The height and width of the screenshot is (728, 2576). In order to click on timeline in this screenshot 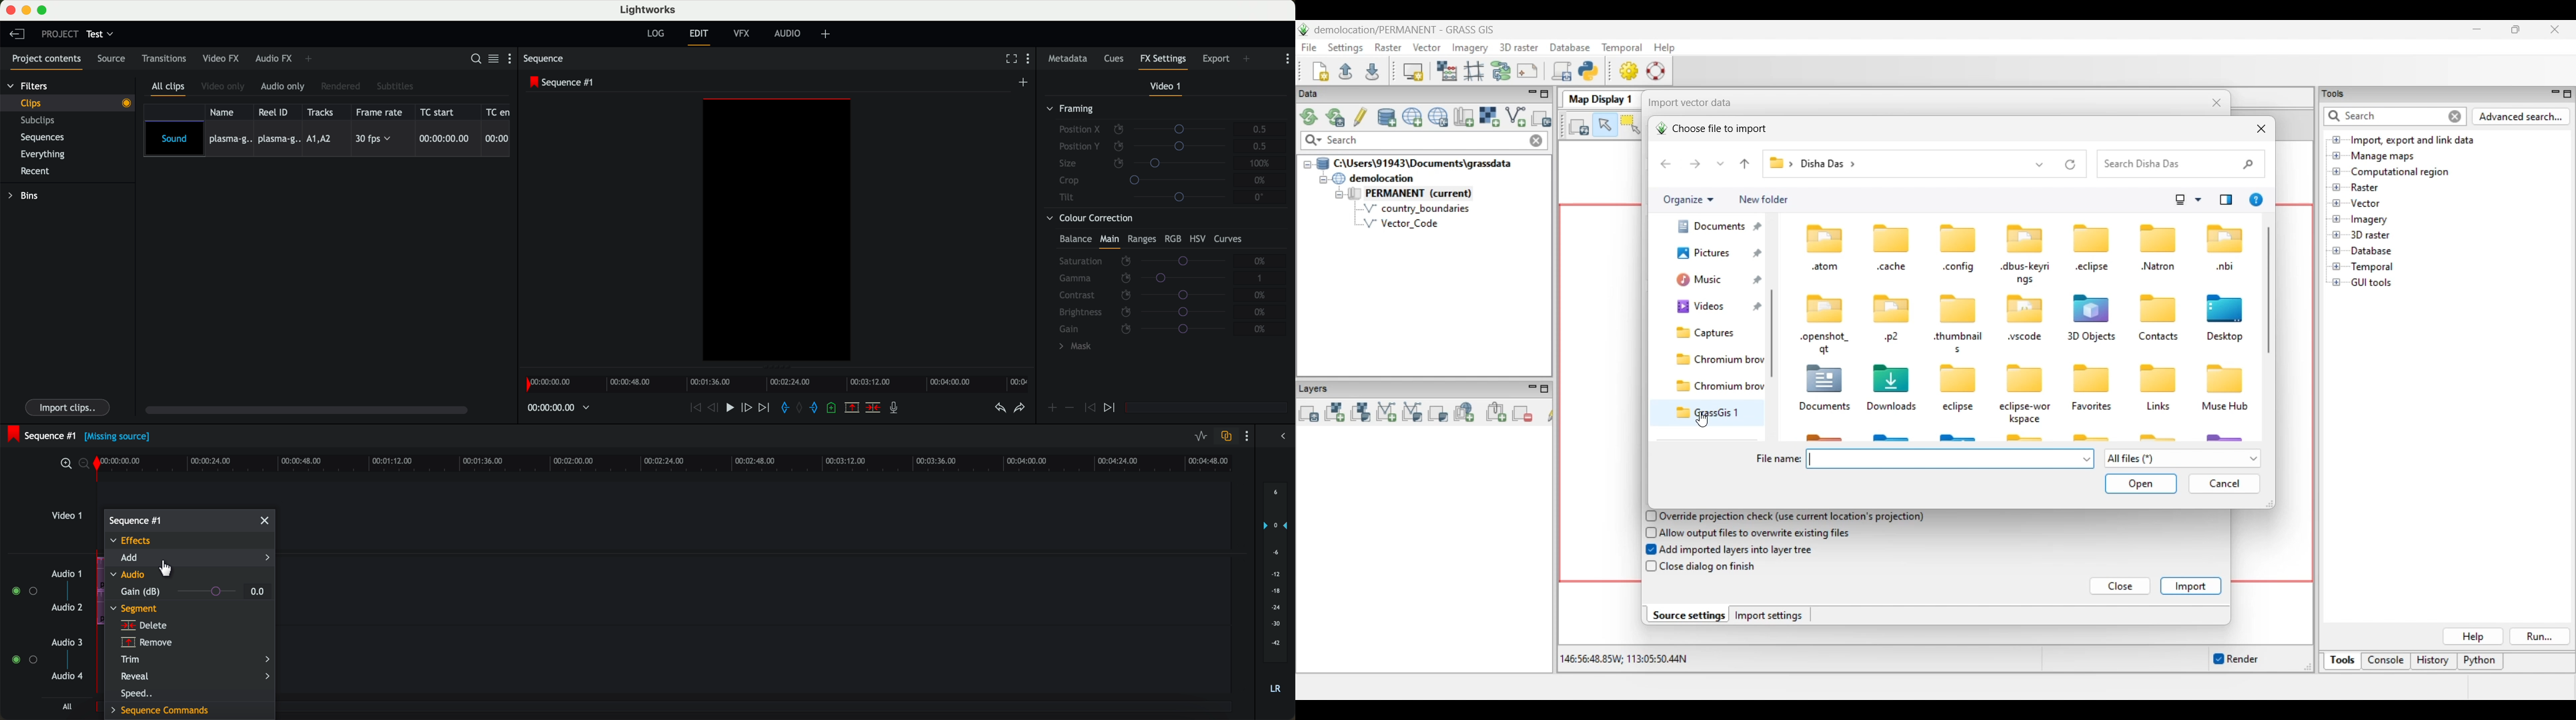, I will do `click(781, 384)`.